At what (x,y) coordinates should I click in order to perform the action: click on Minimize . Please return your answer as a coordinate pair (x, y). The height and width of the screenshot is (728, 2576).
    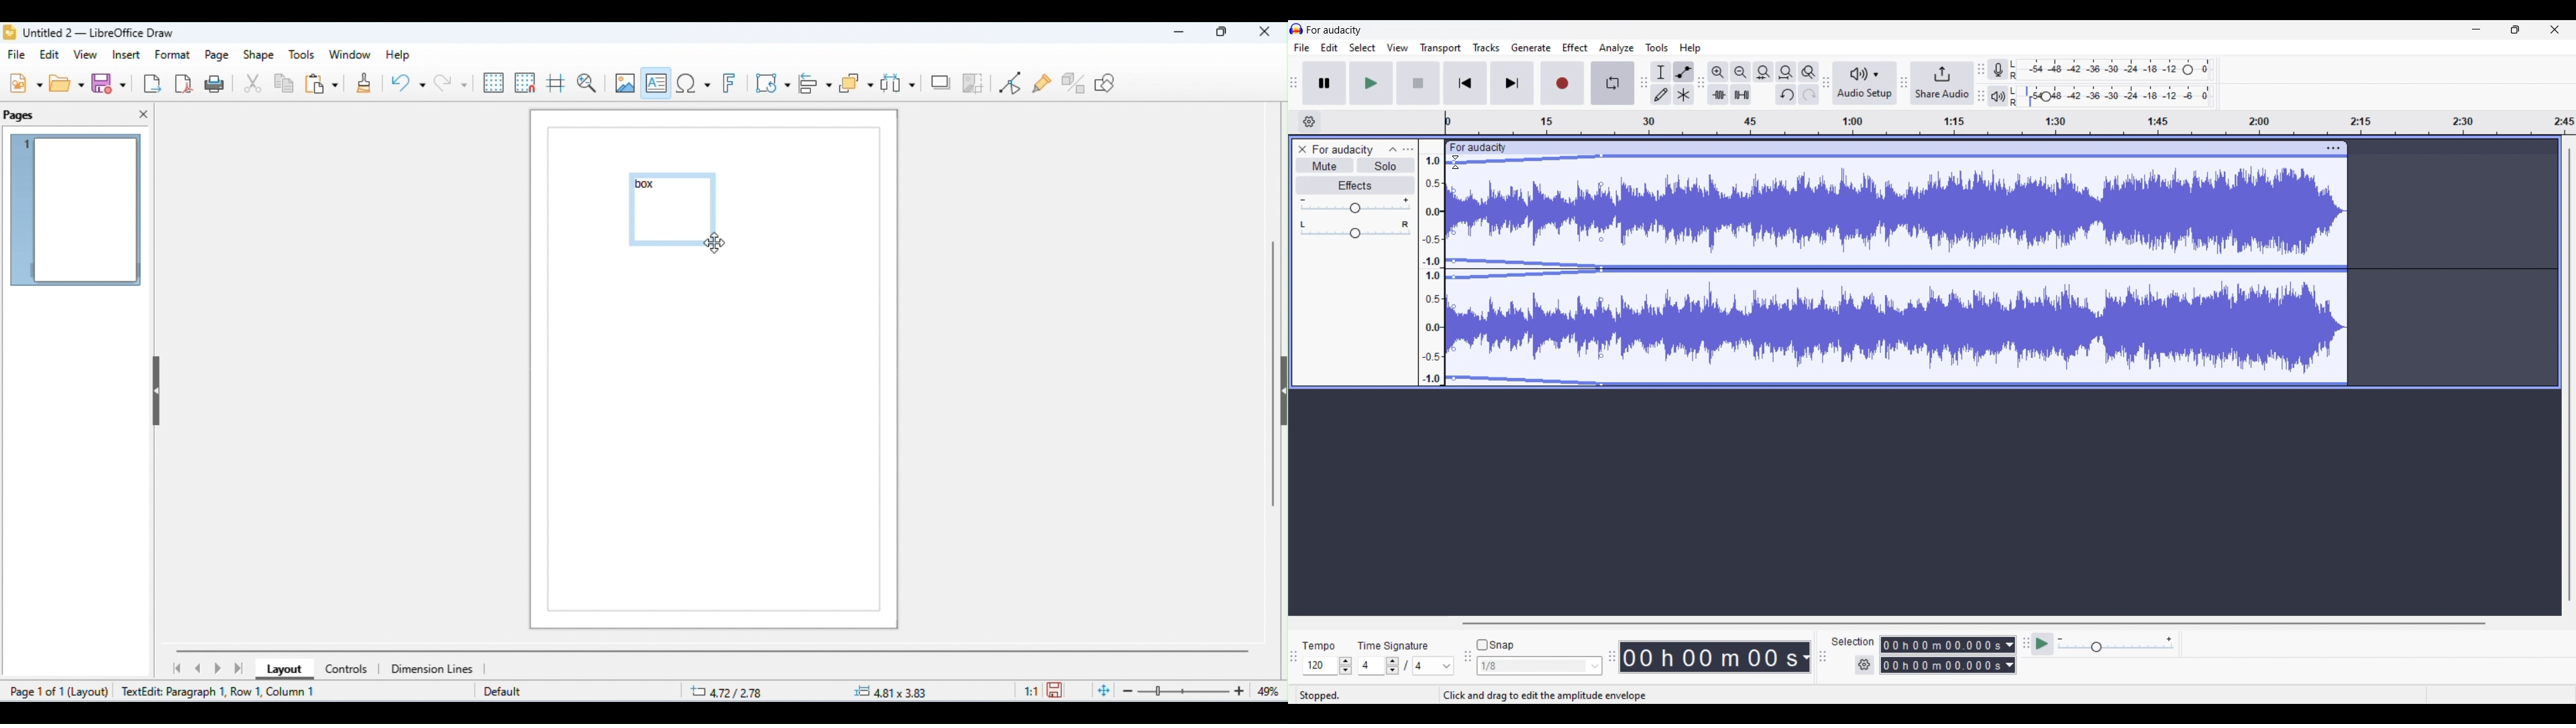
    Looking at the image, I should click on (2476, 29).